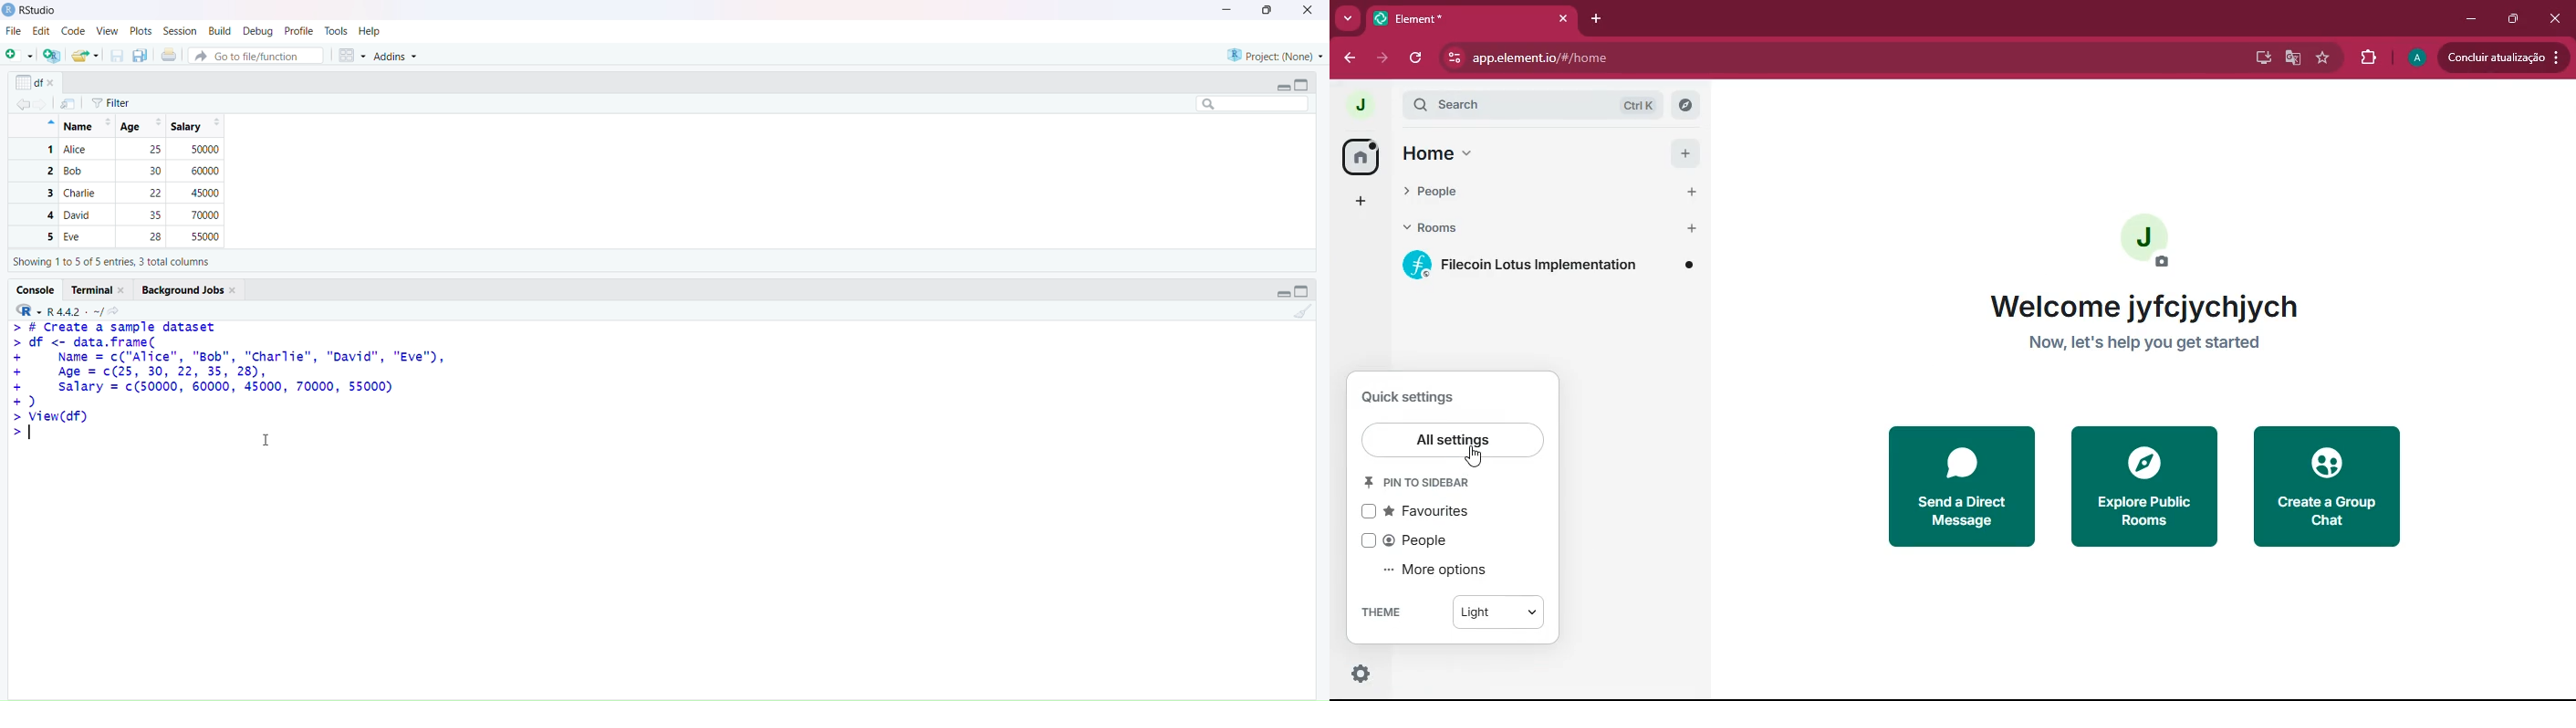  I want to click on filter, so click(114, 102).